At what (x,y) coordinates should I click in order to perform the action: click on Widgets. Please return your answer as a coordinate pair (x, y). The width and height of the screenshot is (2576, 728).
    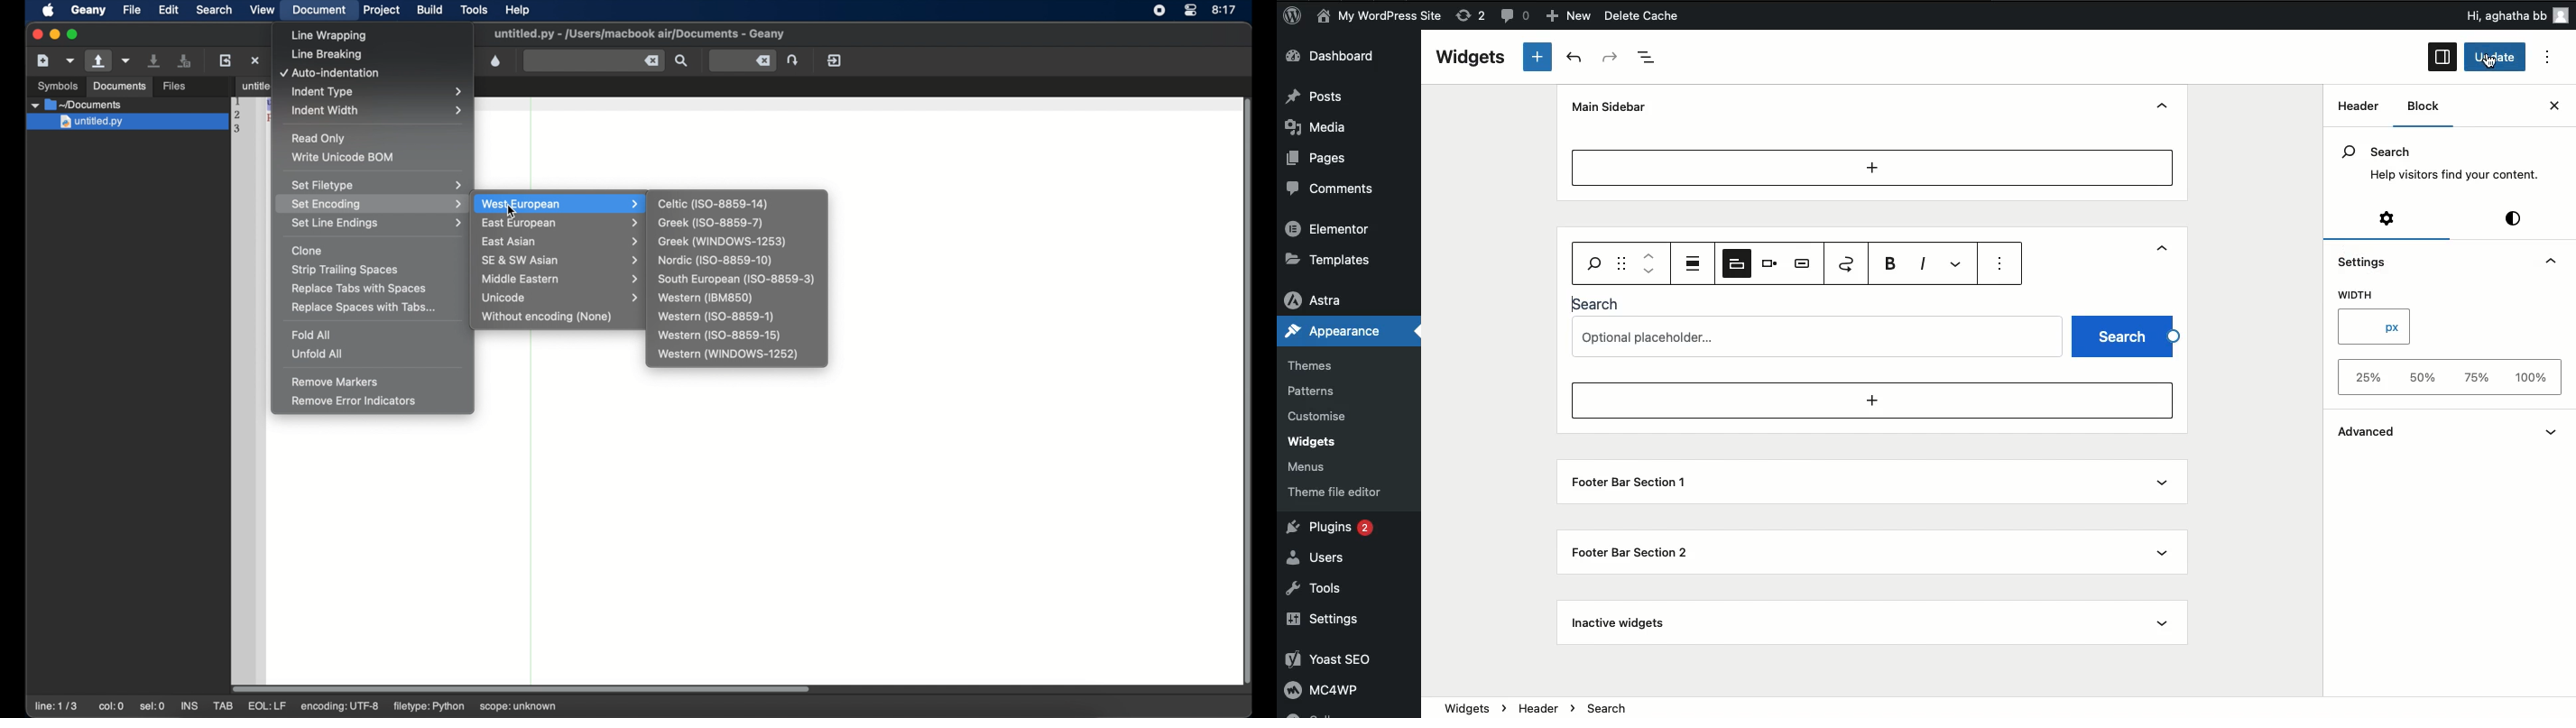
    Looking at the image, I should click on (1471, 57).